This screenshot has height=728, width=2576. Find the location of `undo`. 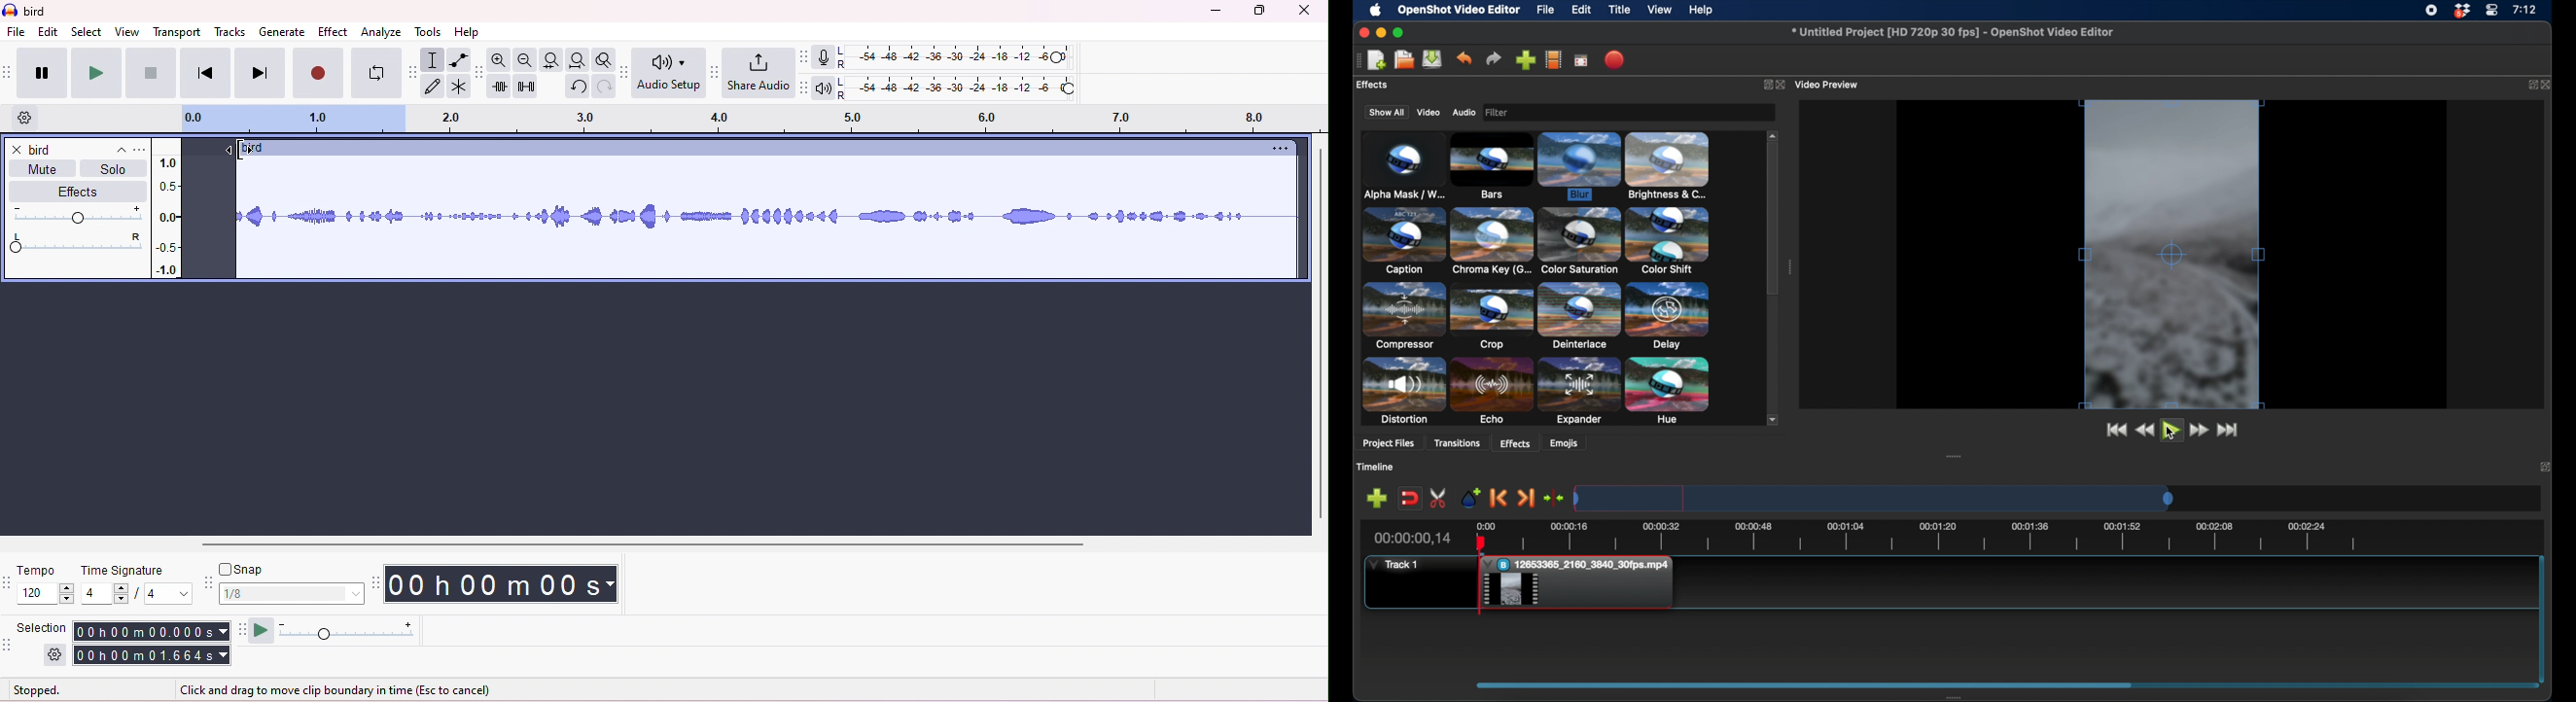

undo is located at coordinates (576, 88).